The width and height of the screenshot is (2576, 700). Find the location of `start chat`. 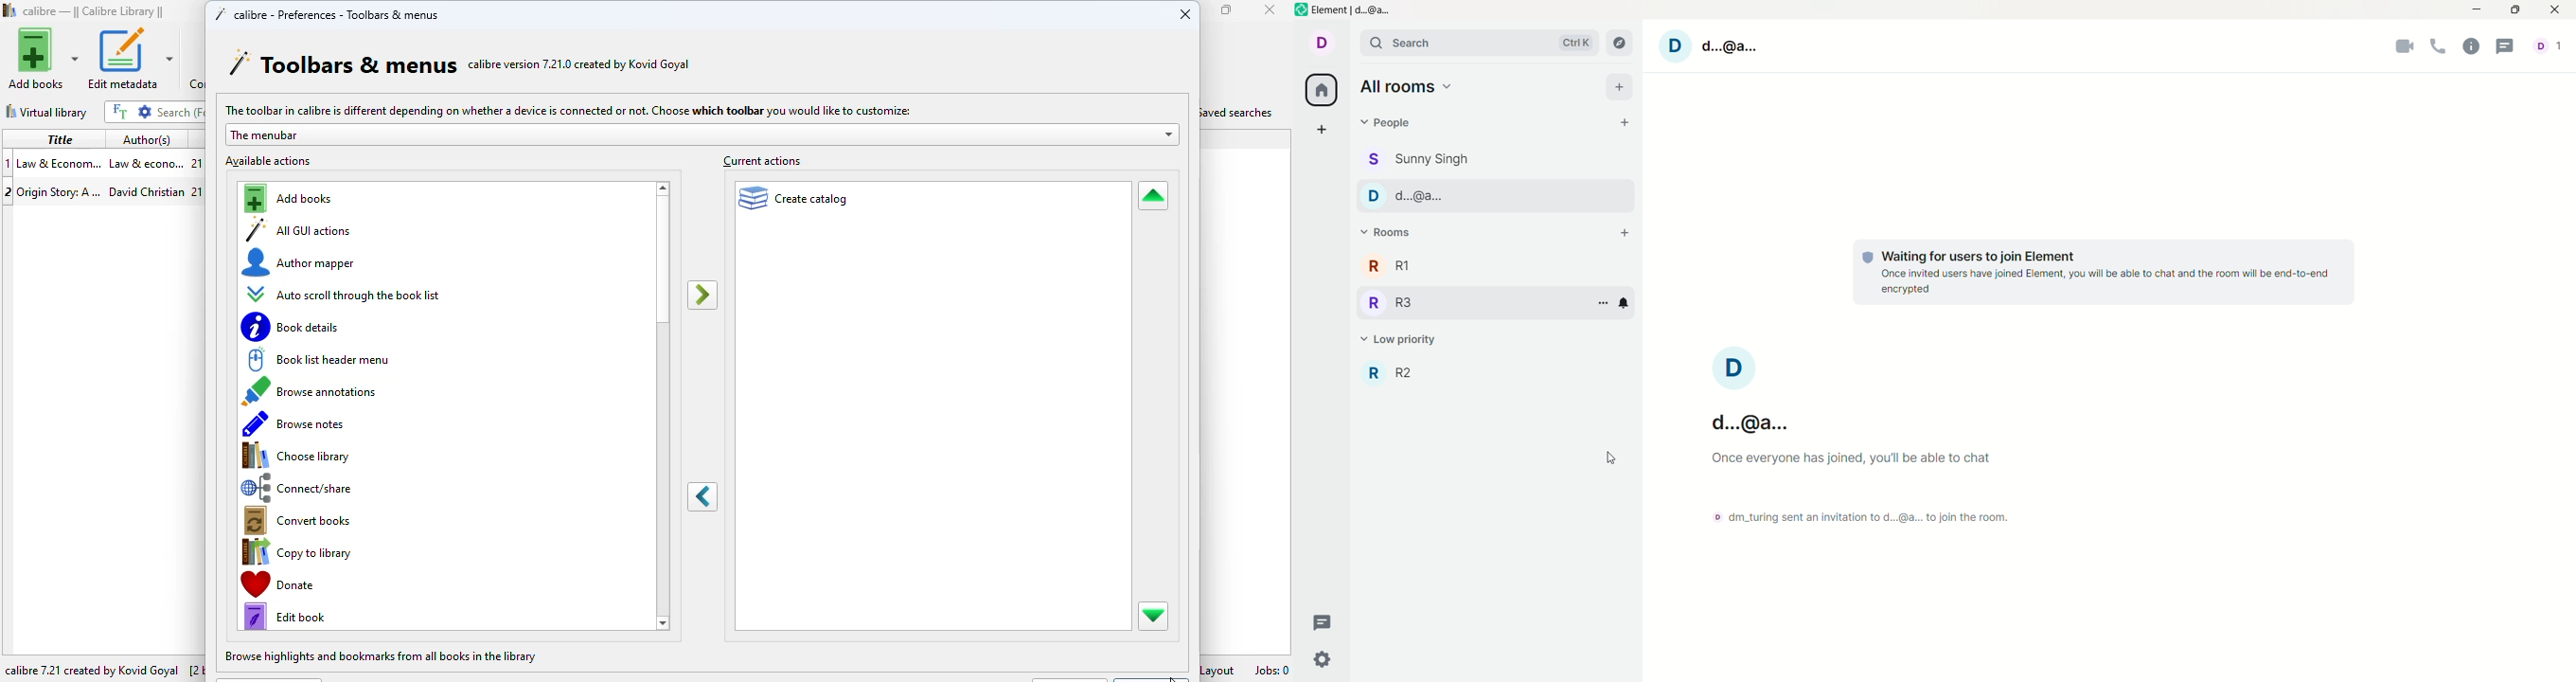

start chat is located at coordinates (1627, 124).